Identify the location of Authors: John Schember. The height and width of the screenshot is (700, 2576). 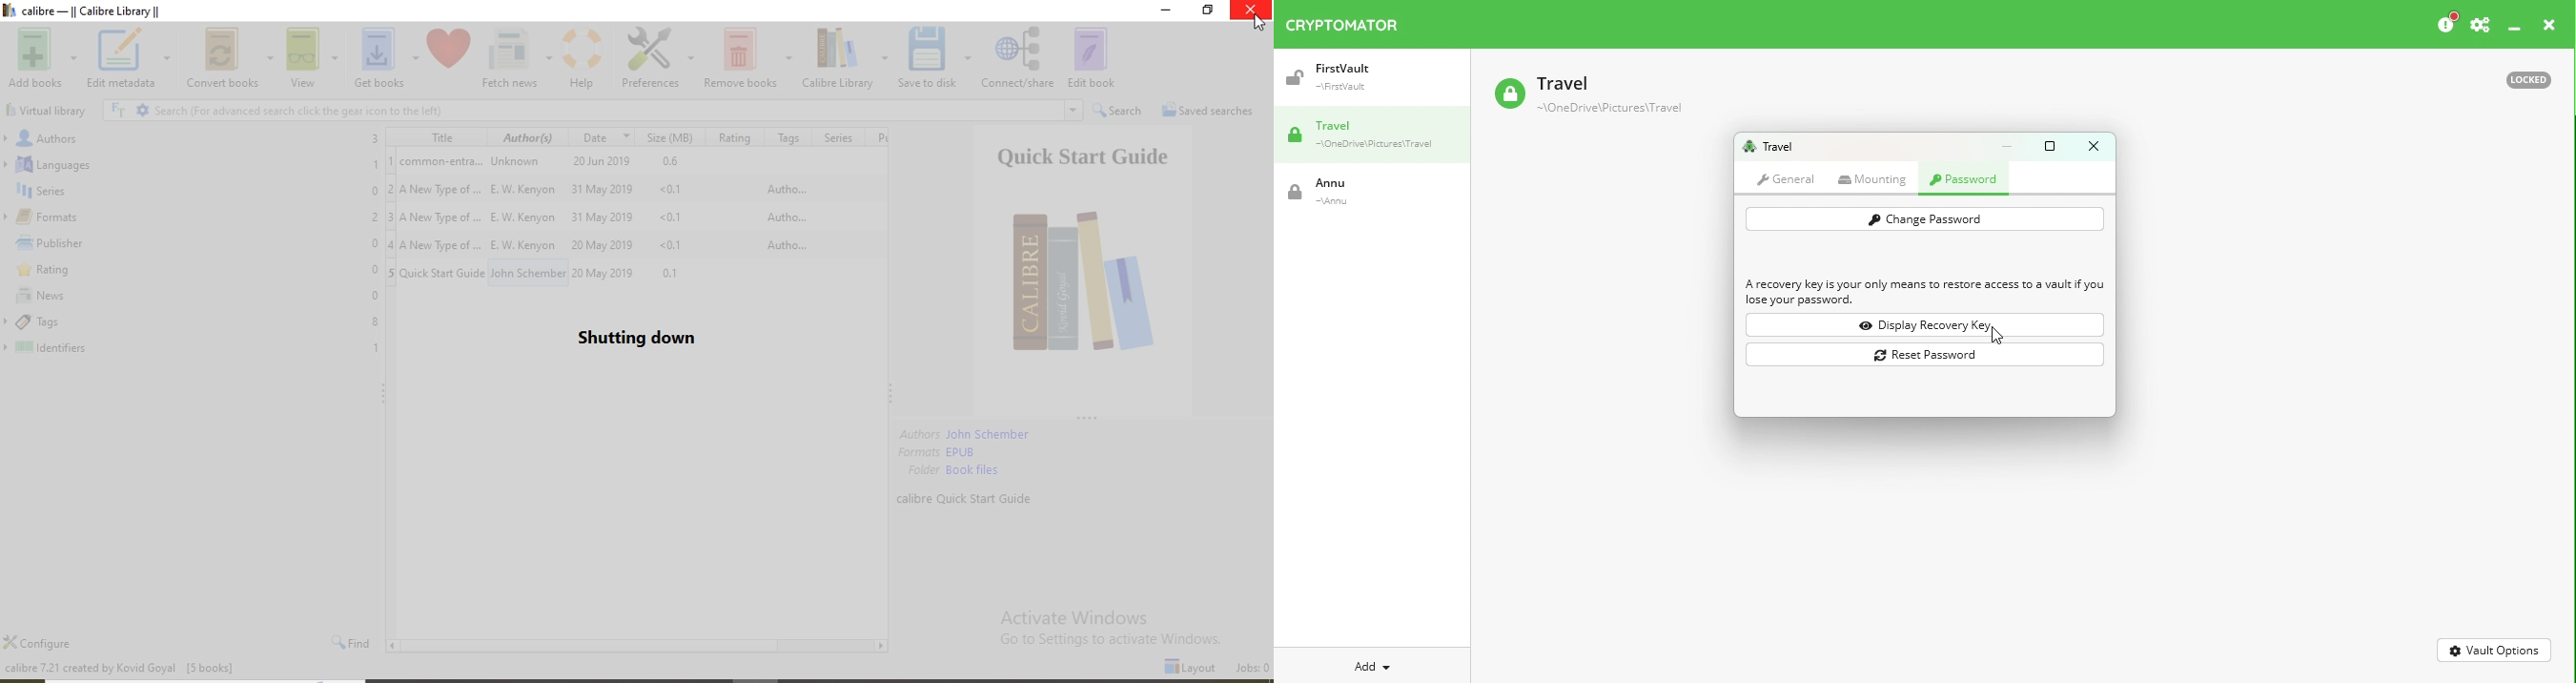
(965, 435).